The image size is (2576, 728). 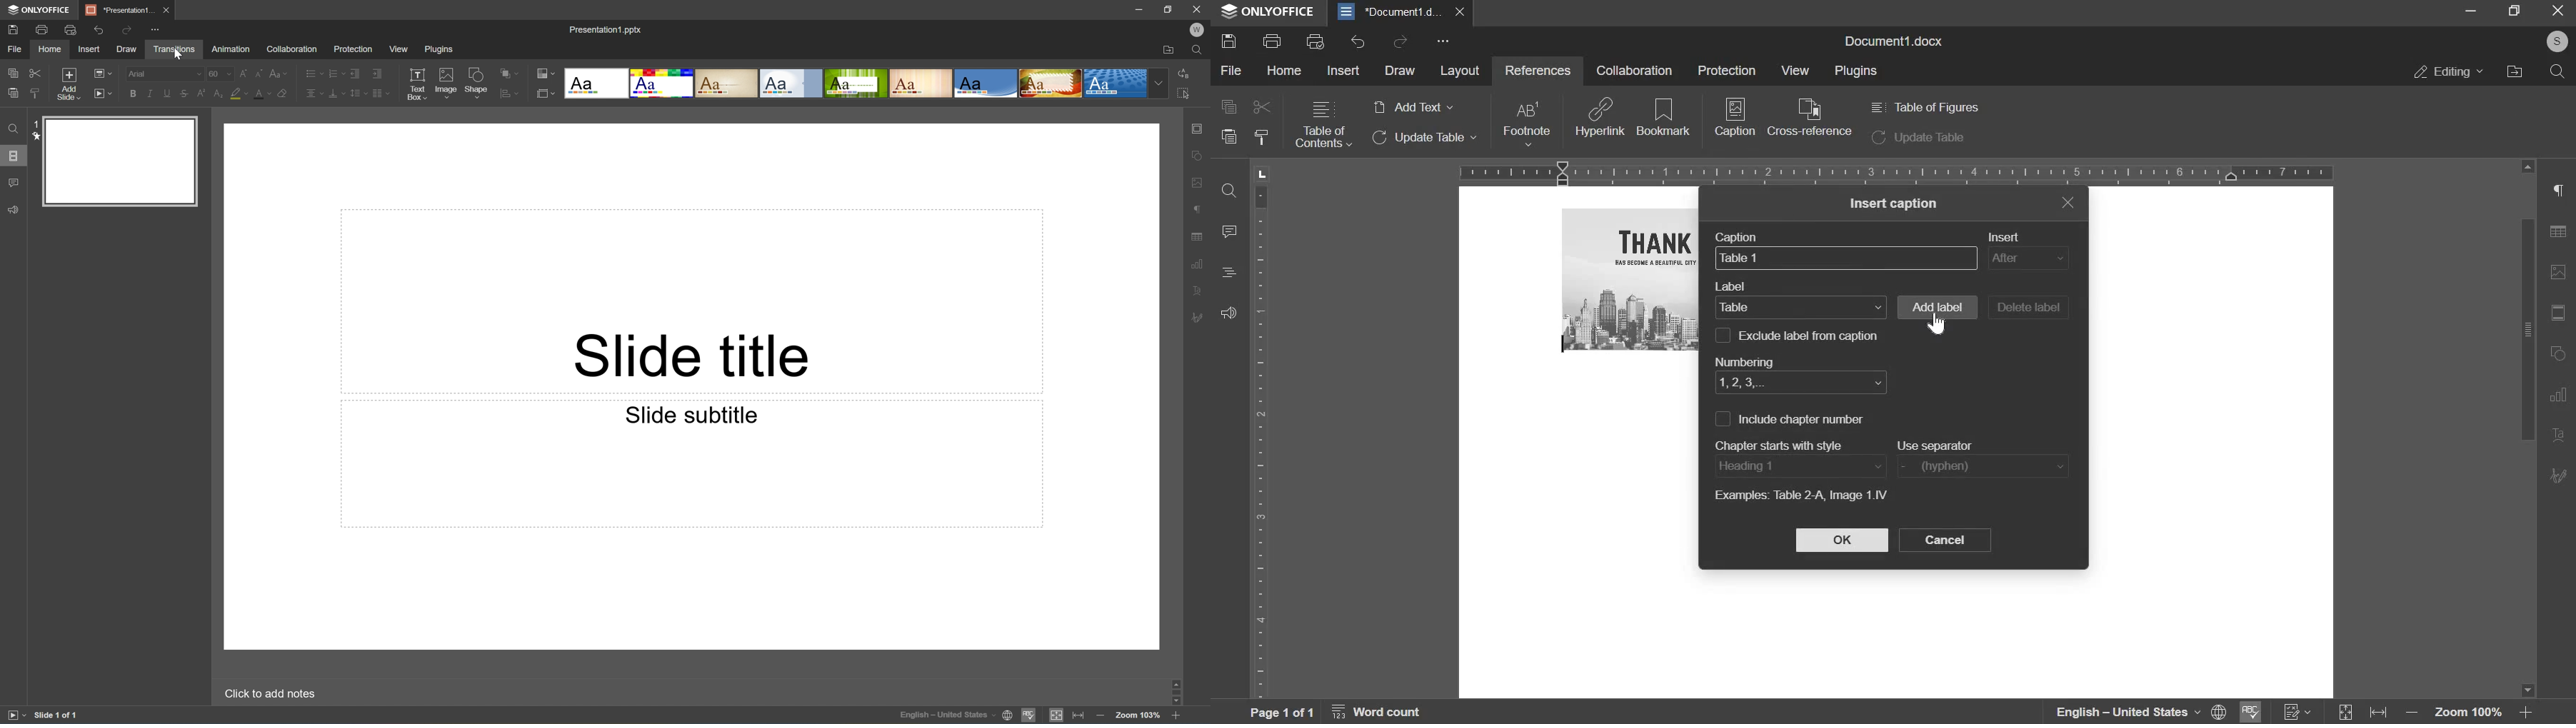 What do you see at coordinates (2560, 314) in the screenshot?
I see `fit` at bounding box center [2560, 314].